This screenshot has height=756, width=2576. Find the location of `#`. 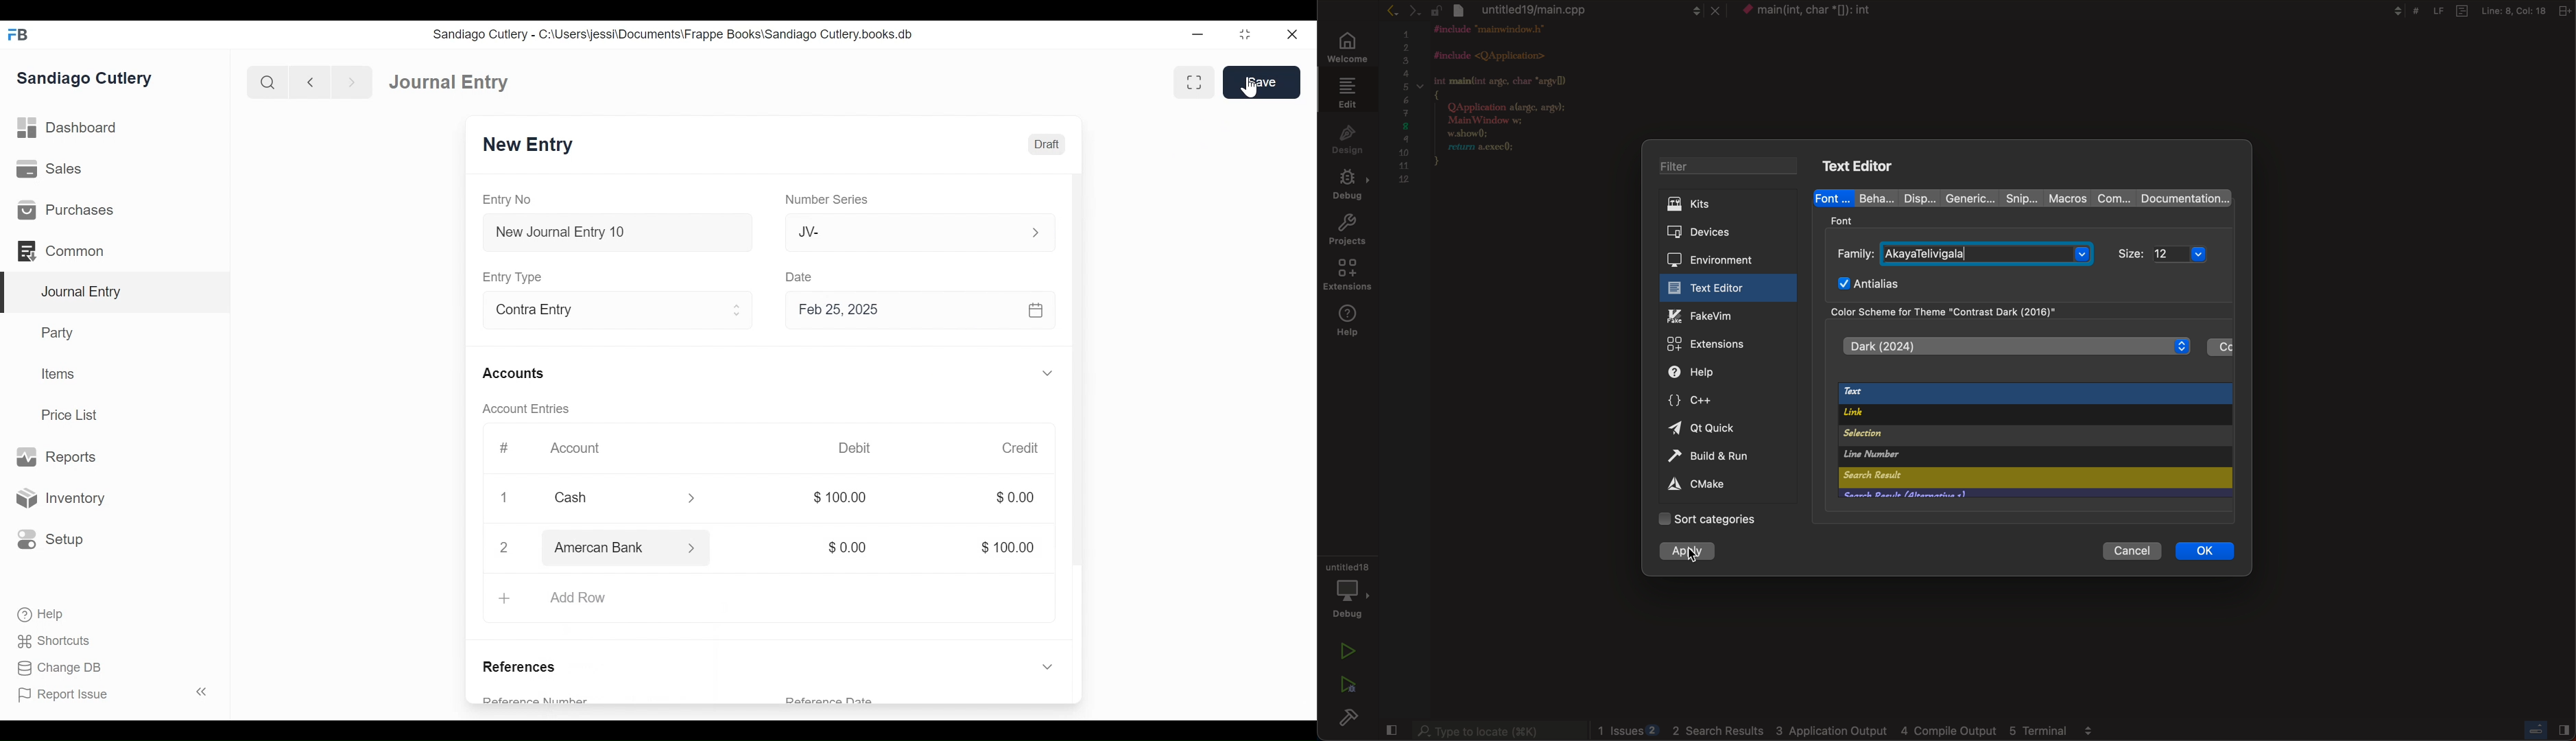

# is located at coordinates (507, 447).